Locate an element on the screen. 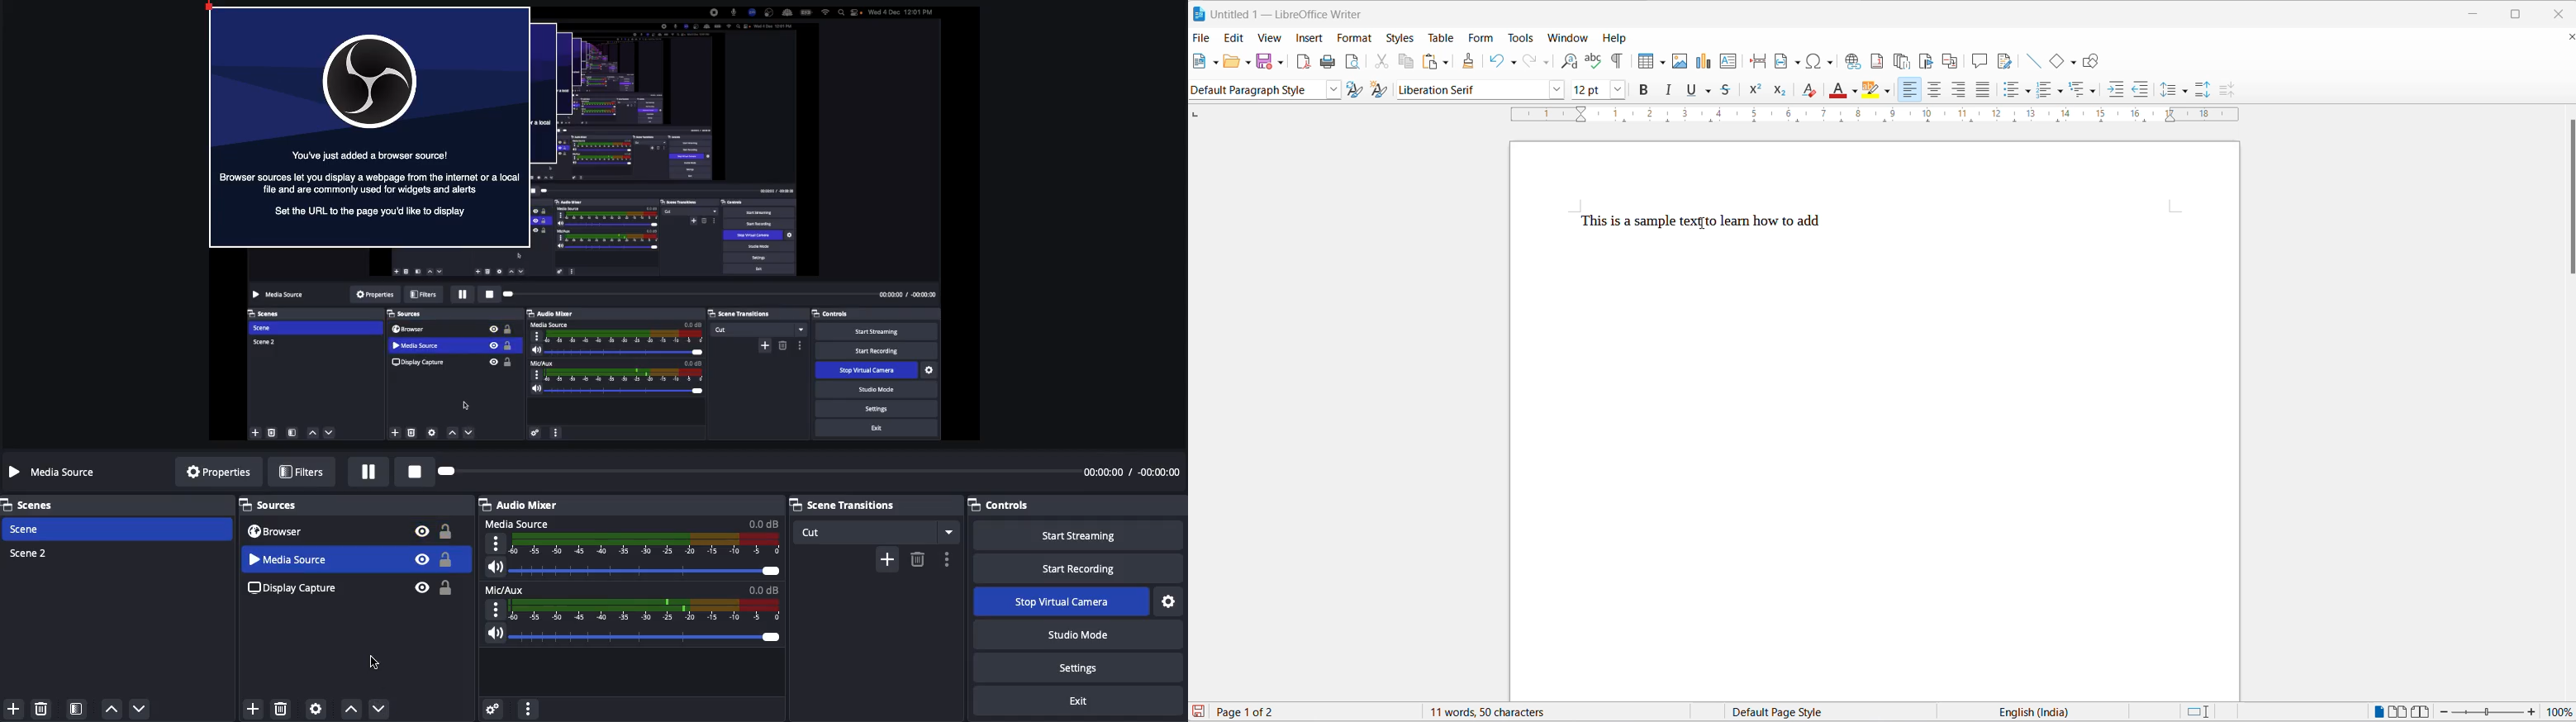 The height and width of the screenshot is (728, 2576). cursor is located at coordinates (1702, 222).